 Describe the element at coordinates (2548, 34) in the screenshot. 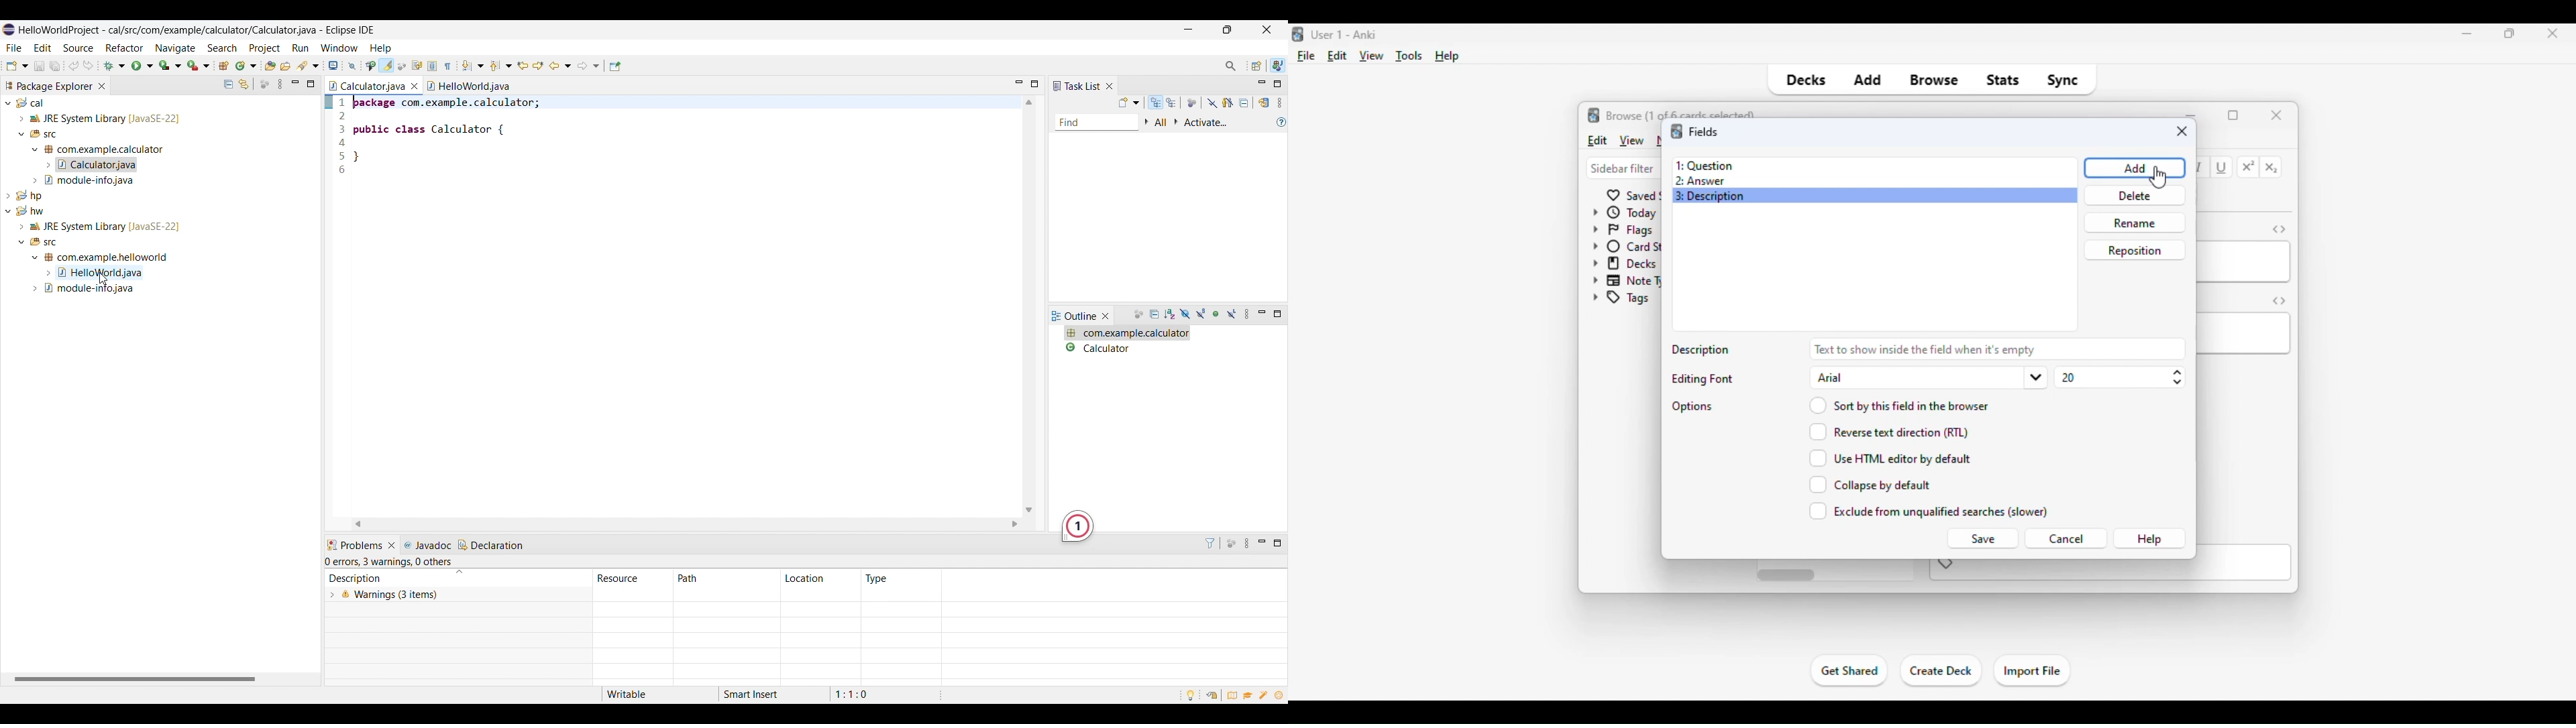

I see `close` at that location.